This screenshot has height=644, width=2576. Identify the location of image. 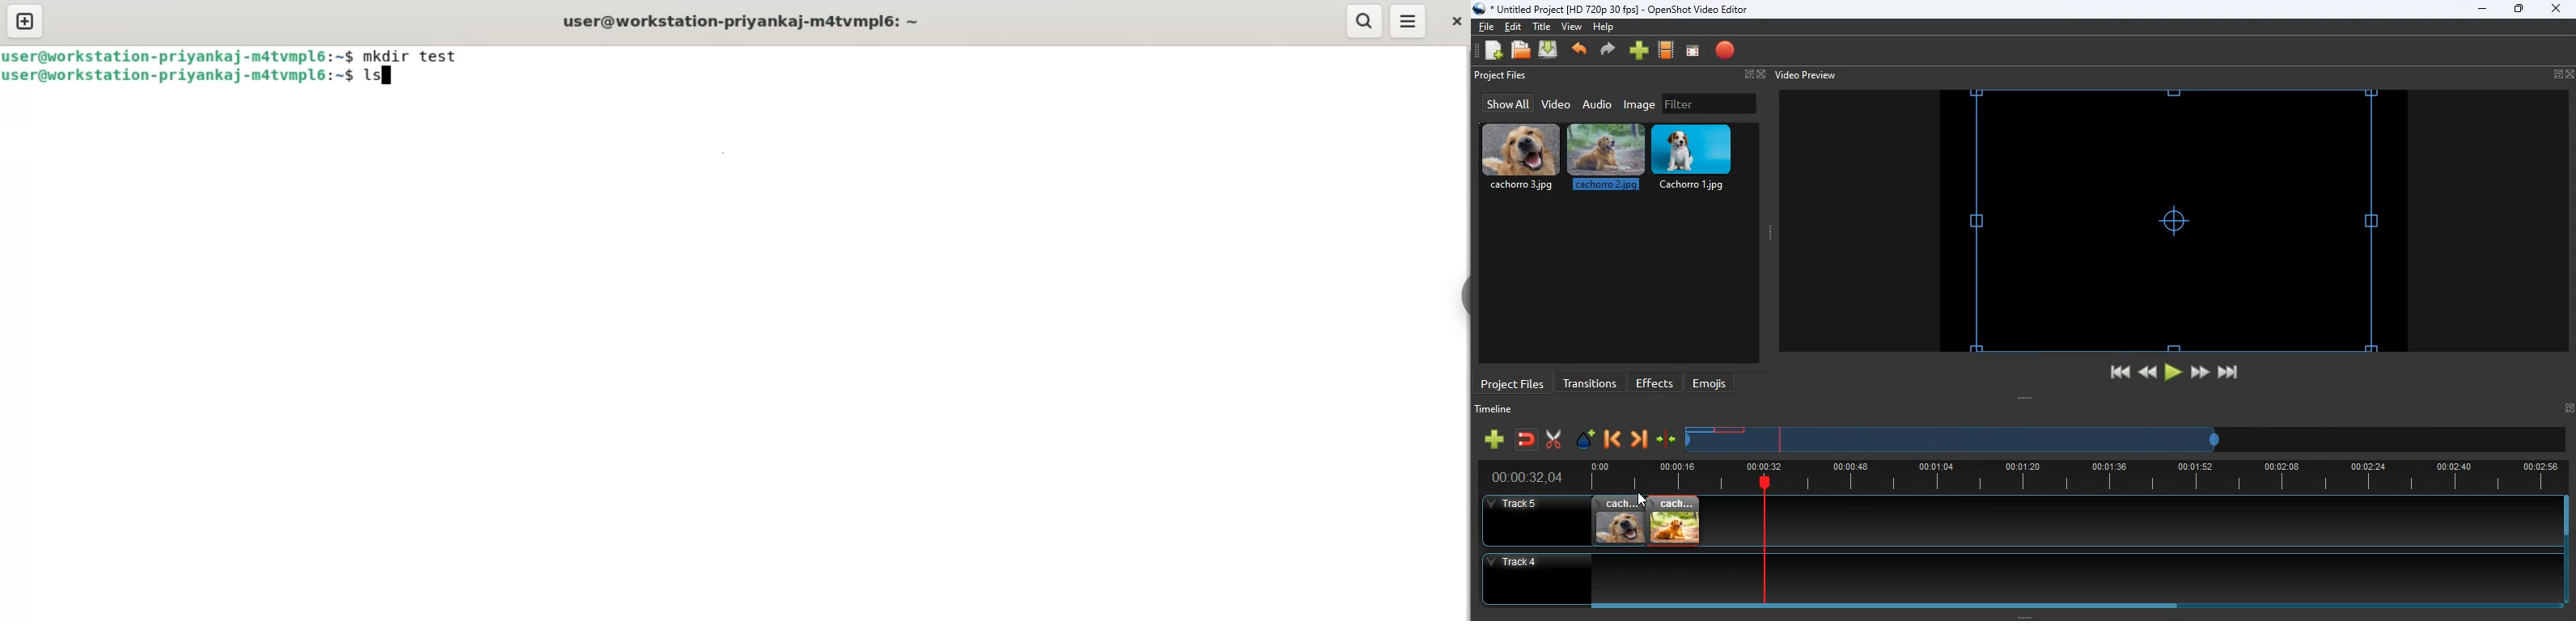
(1641, 104).